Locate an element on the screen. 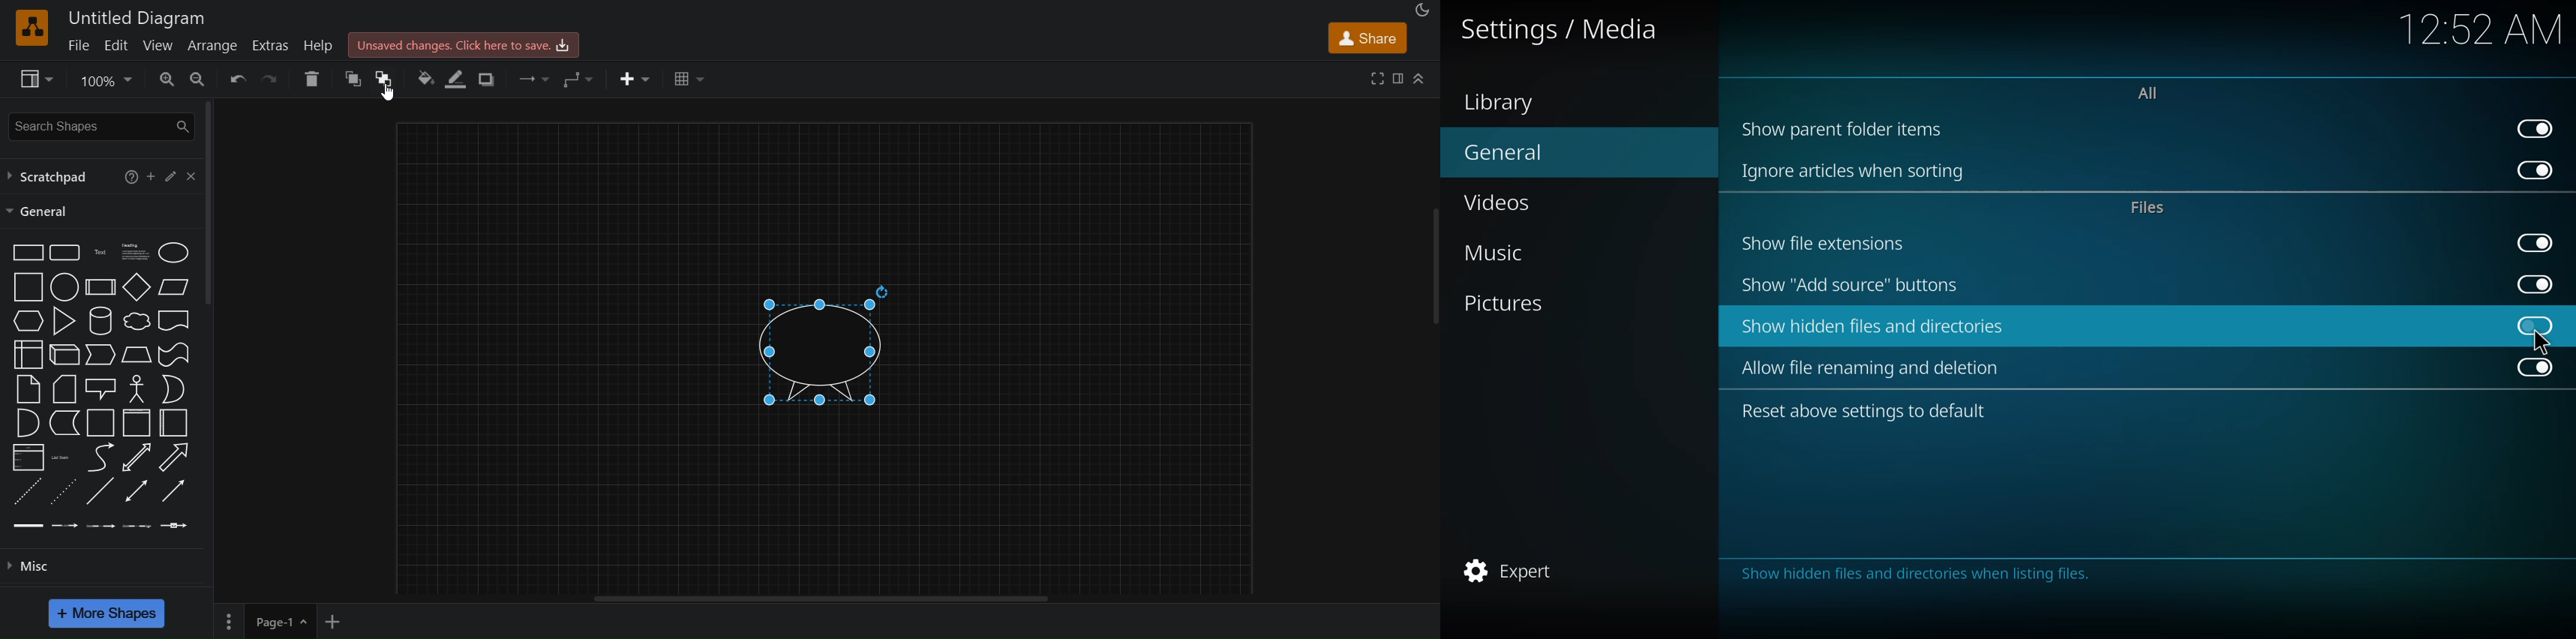 This screenshot has height=644, width=2576. click here to to save is located at coordinates (464, 44).